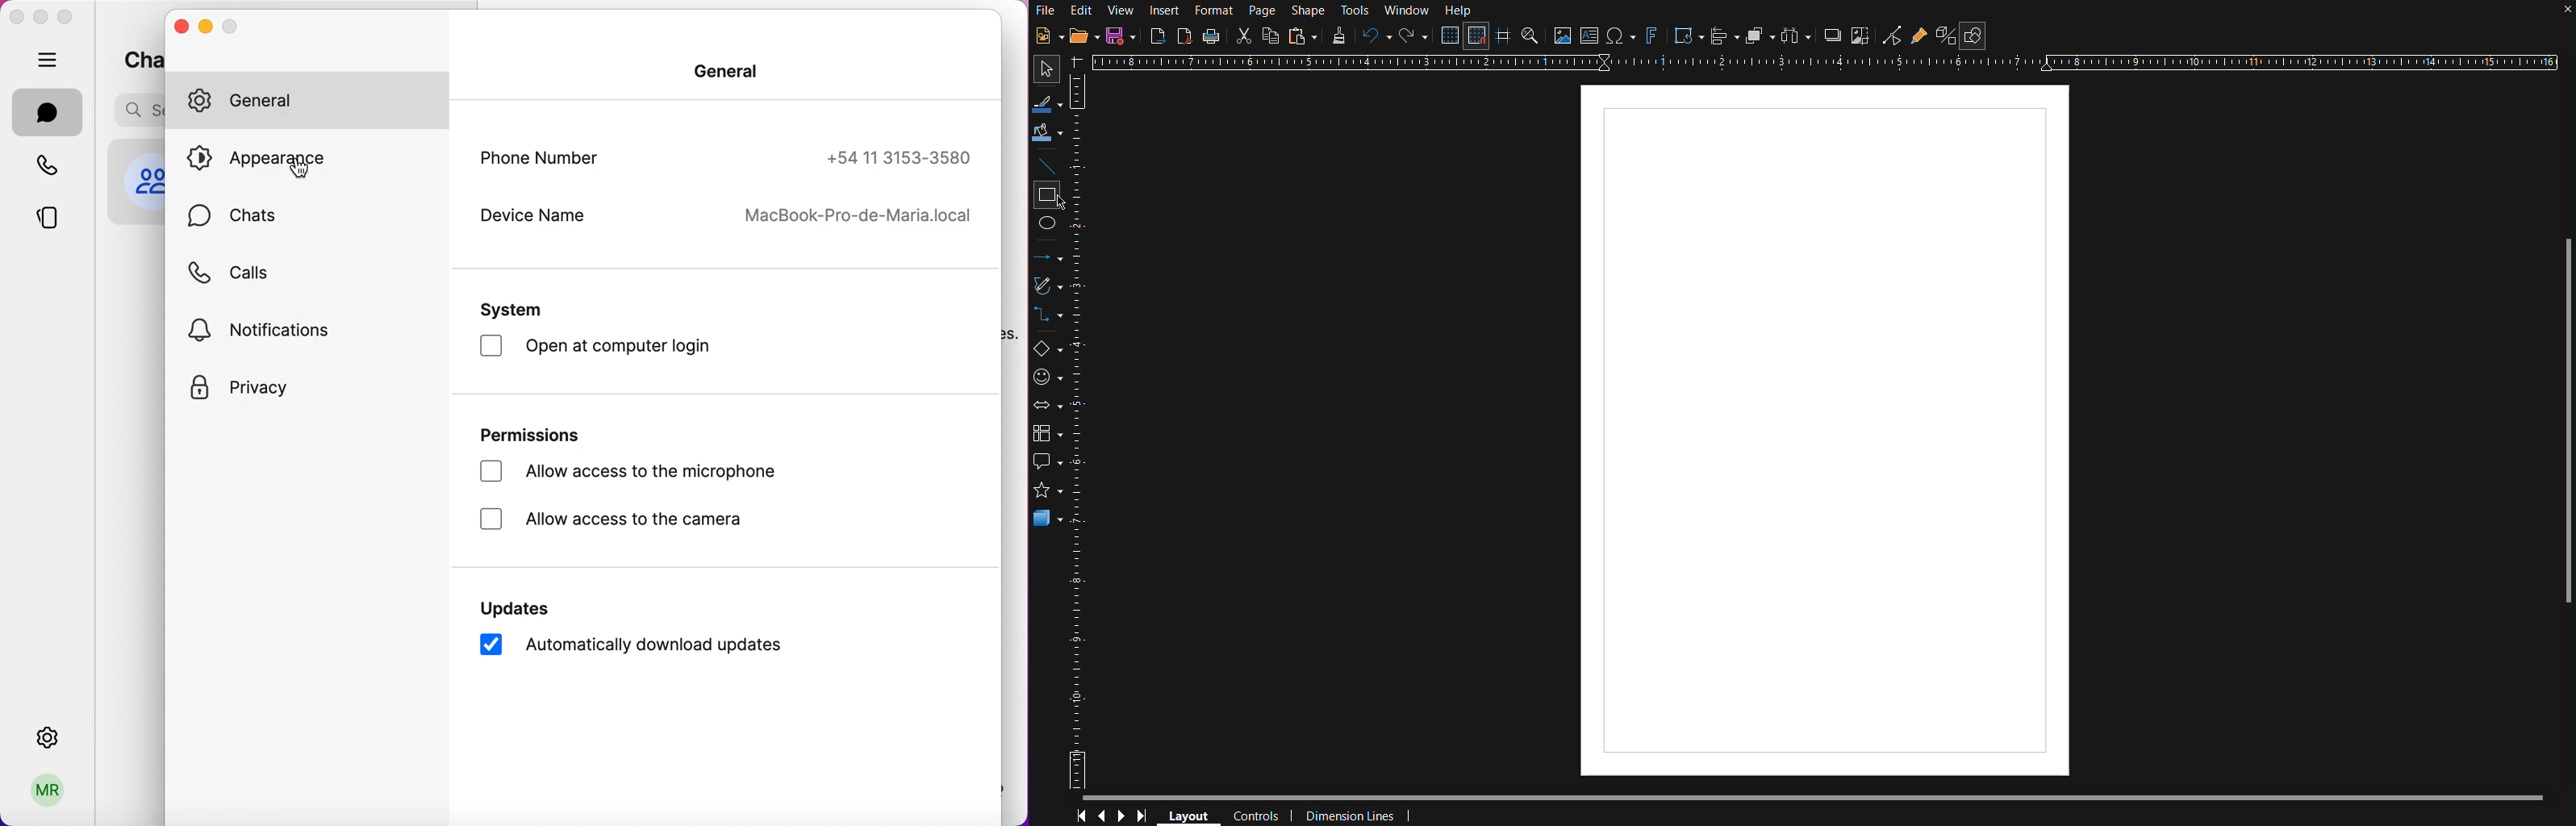 This screenshot has height=840, width=2576. Describe the element at coordinates (44, 221) in the screenshot. I see `stories` at that location.